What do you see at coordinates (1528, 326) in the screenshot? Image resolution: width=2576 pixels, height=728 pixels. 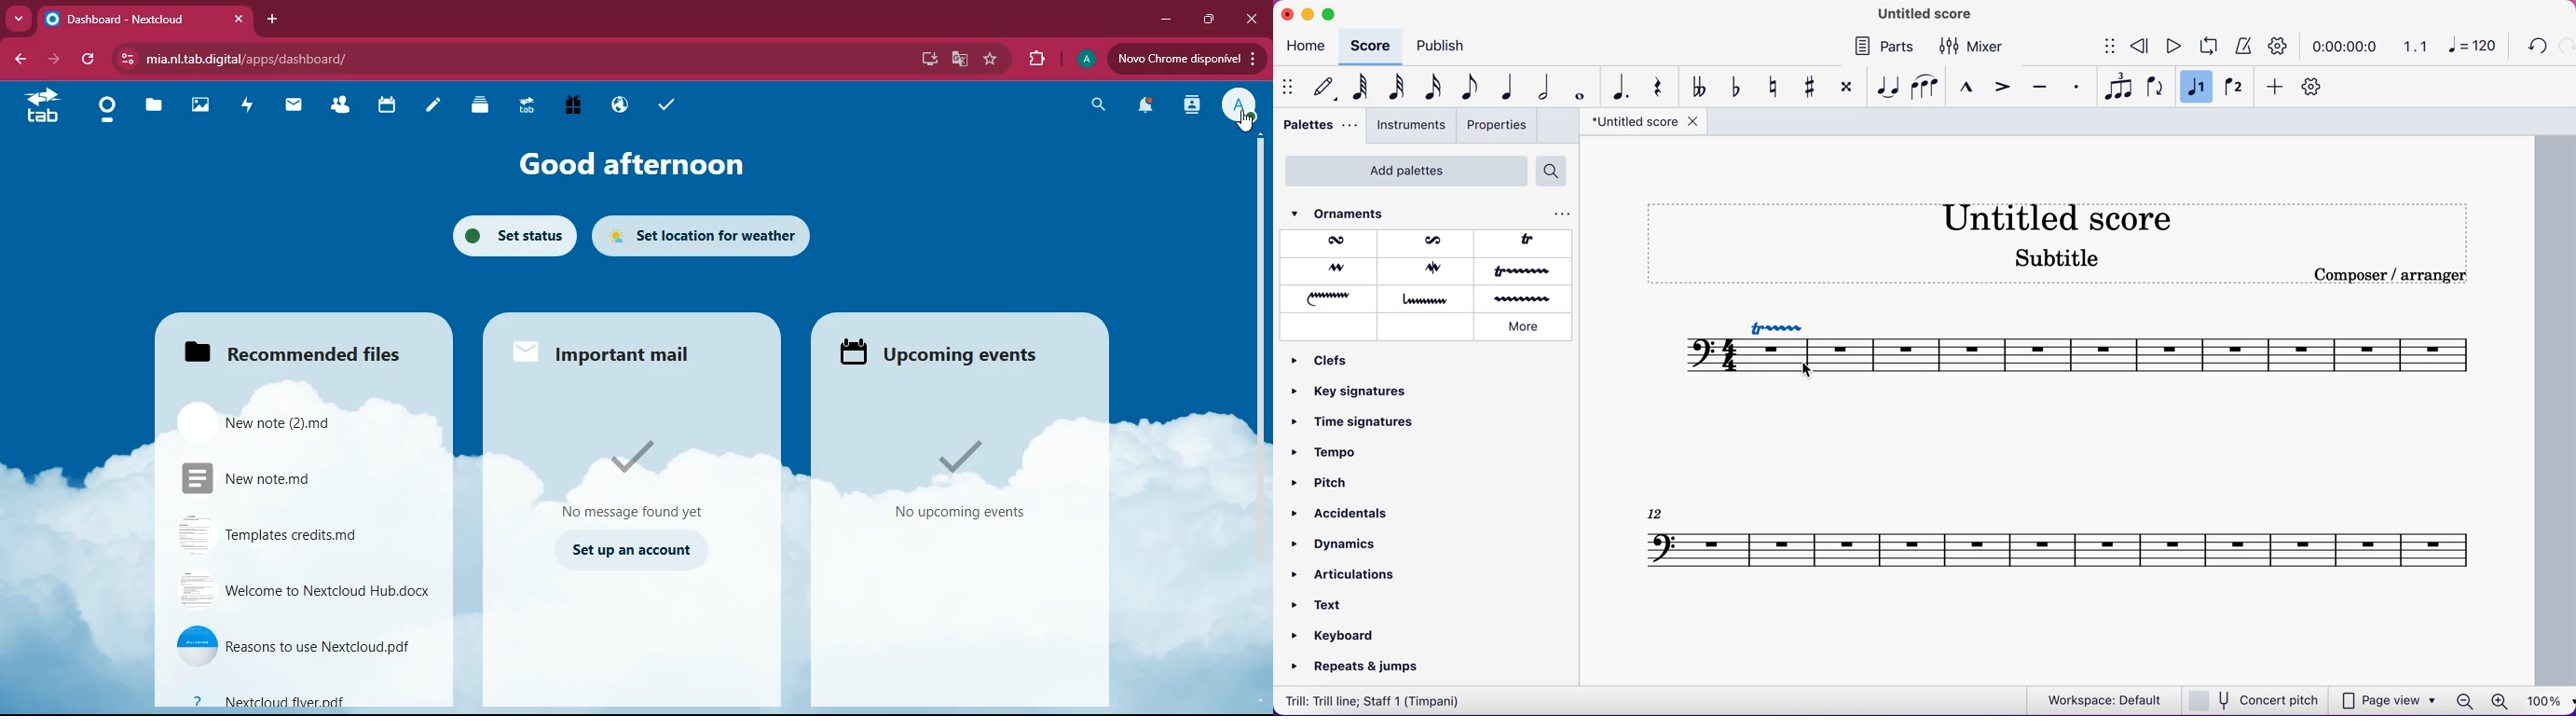 I see `more` at bounding box center [1528, 326].